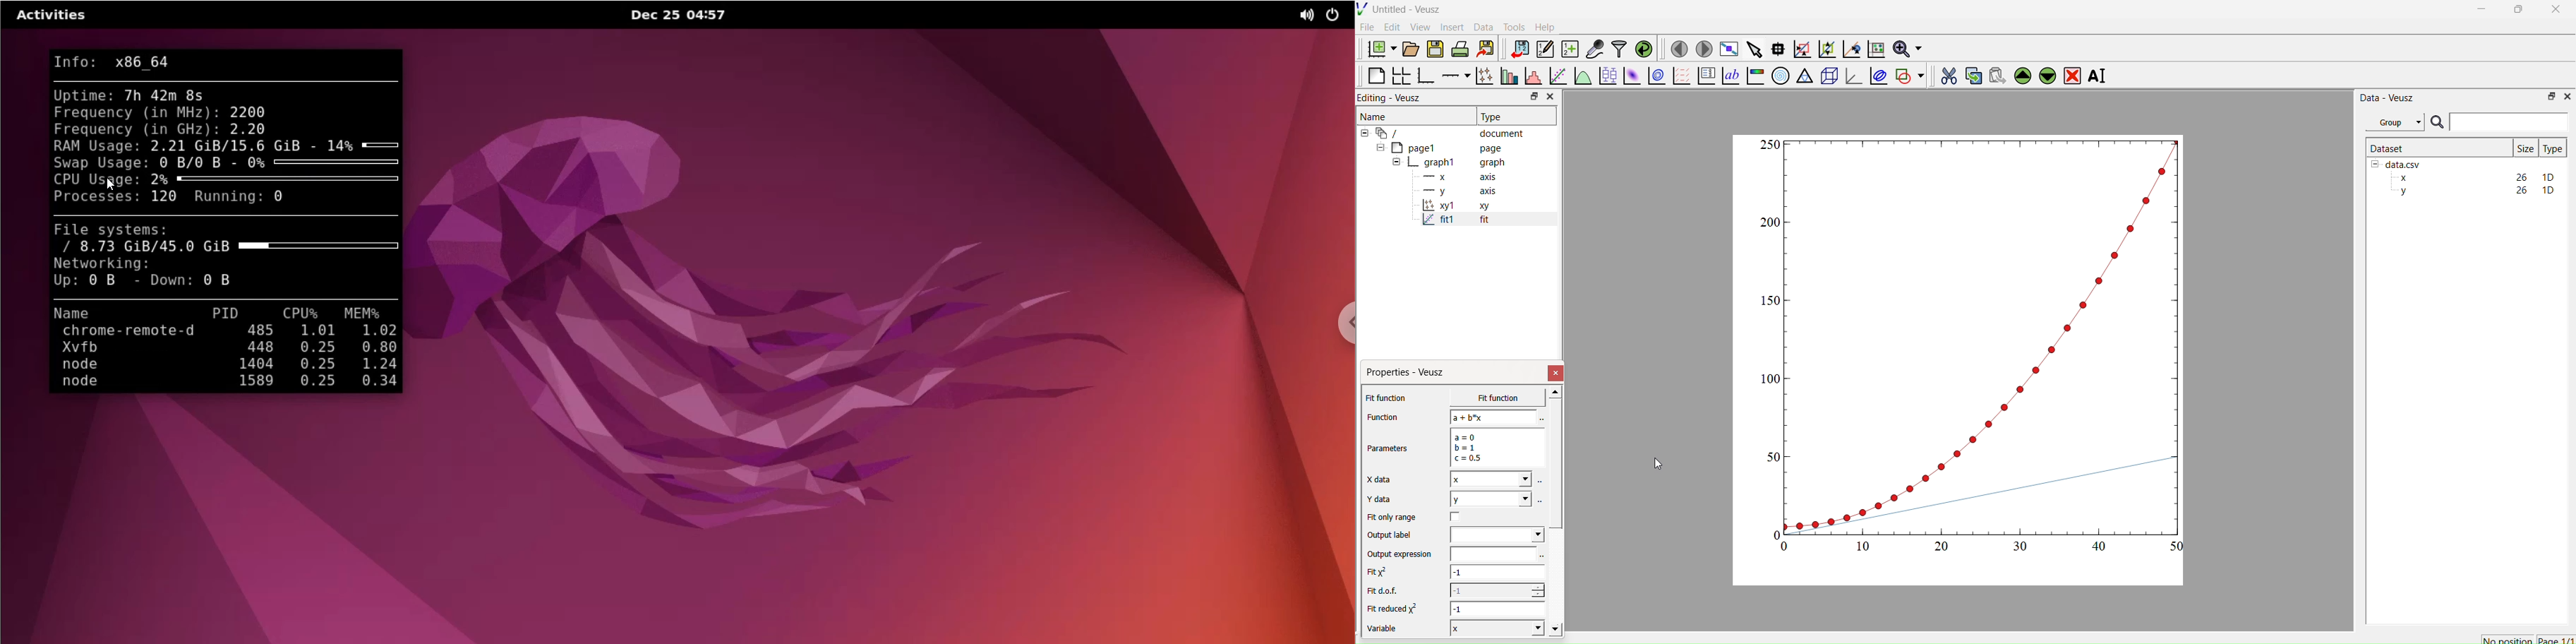  I want to click on X data, so click(1382, 478).